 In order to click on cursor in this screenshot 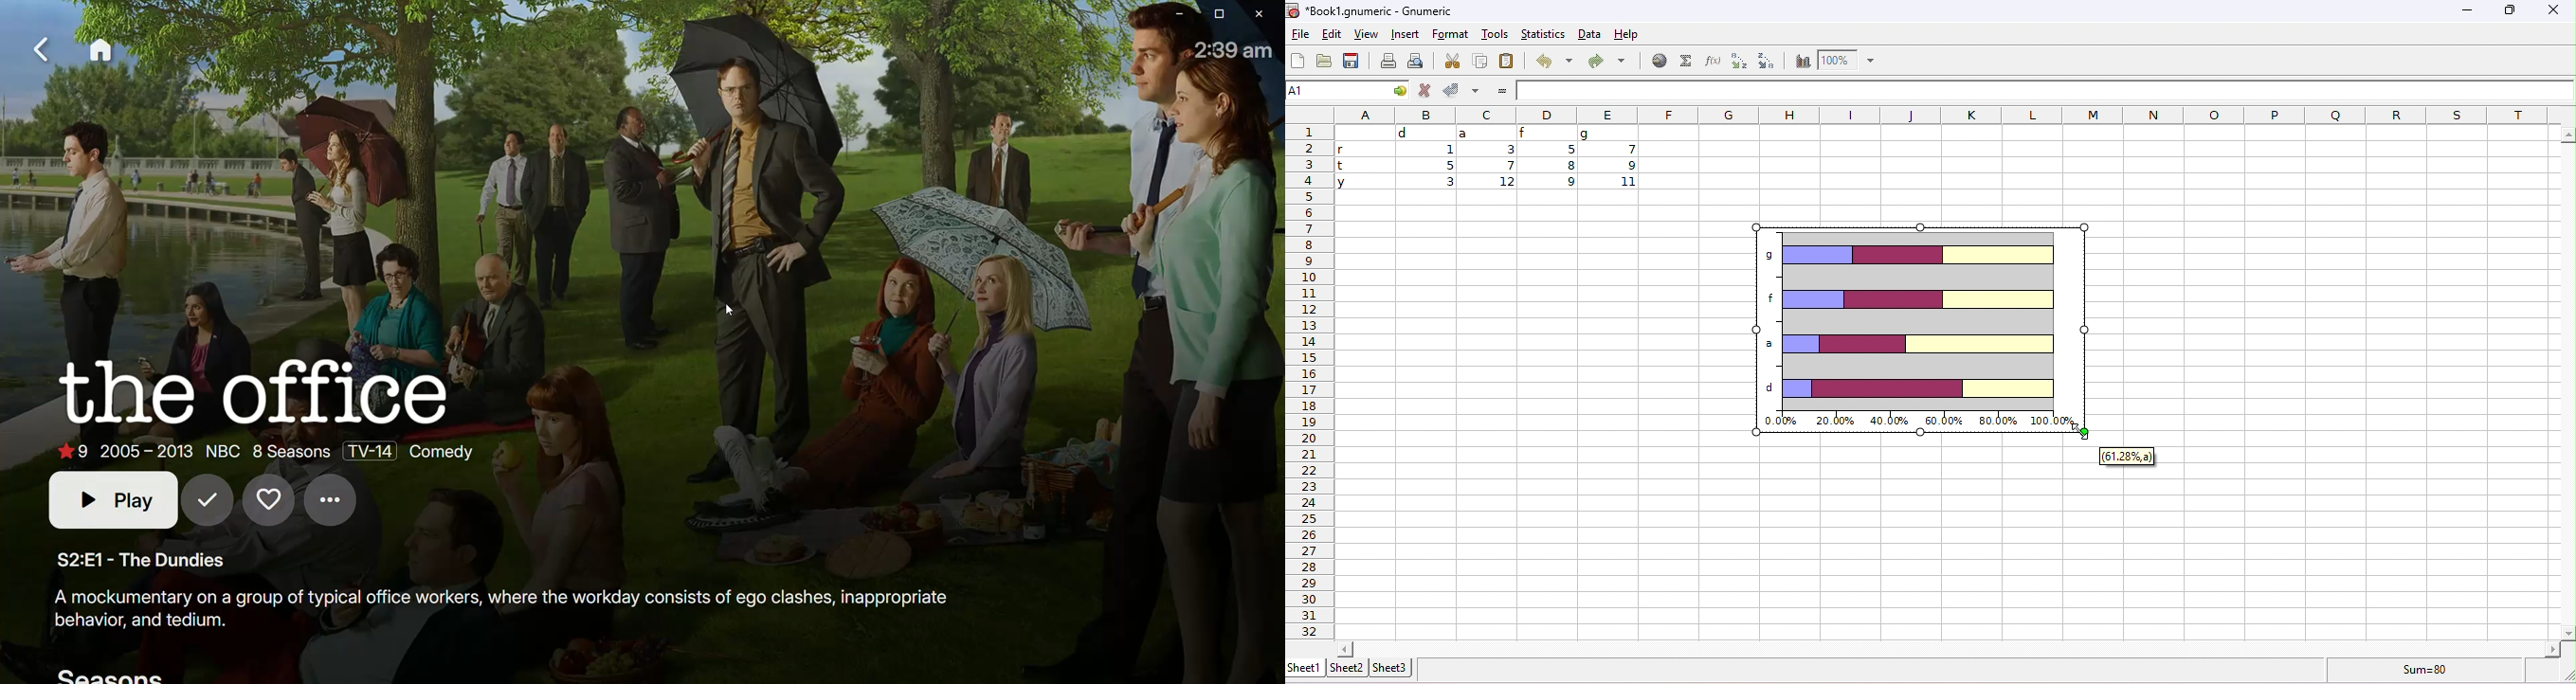, I will do `click(737, 311)`.